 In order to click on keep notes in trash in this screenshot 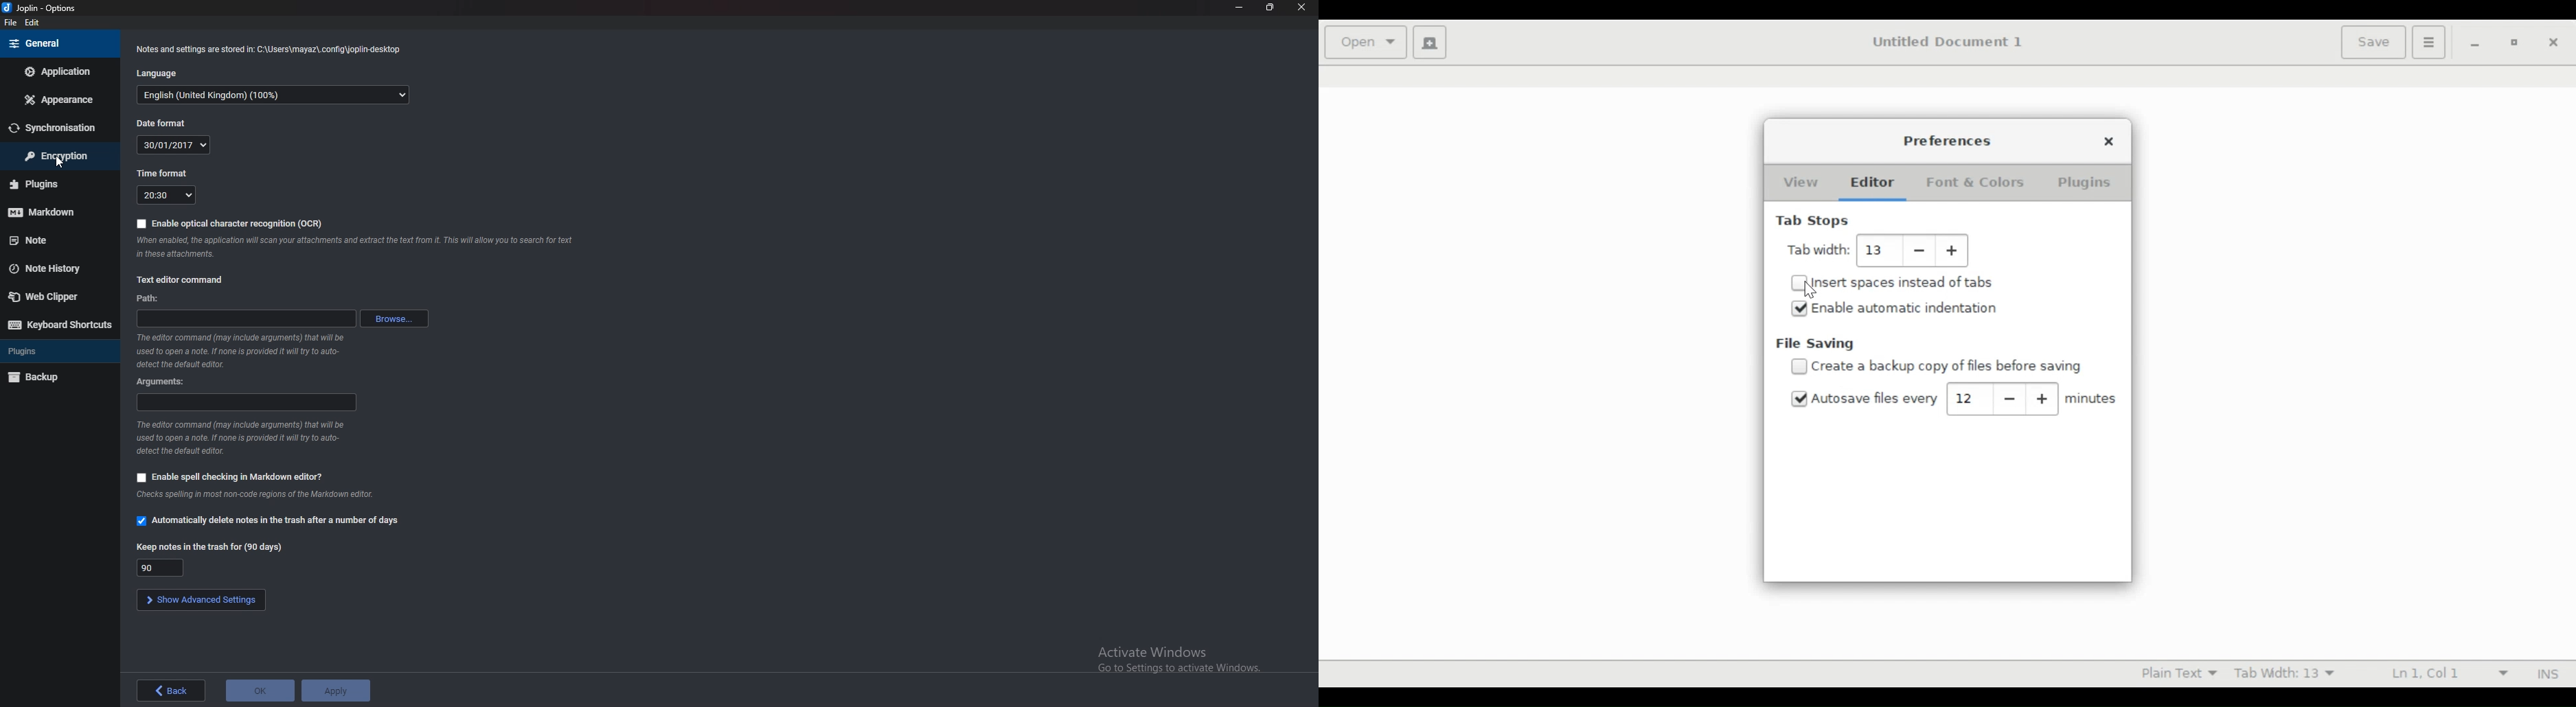, I will do `click(210, 546)`.